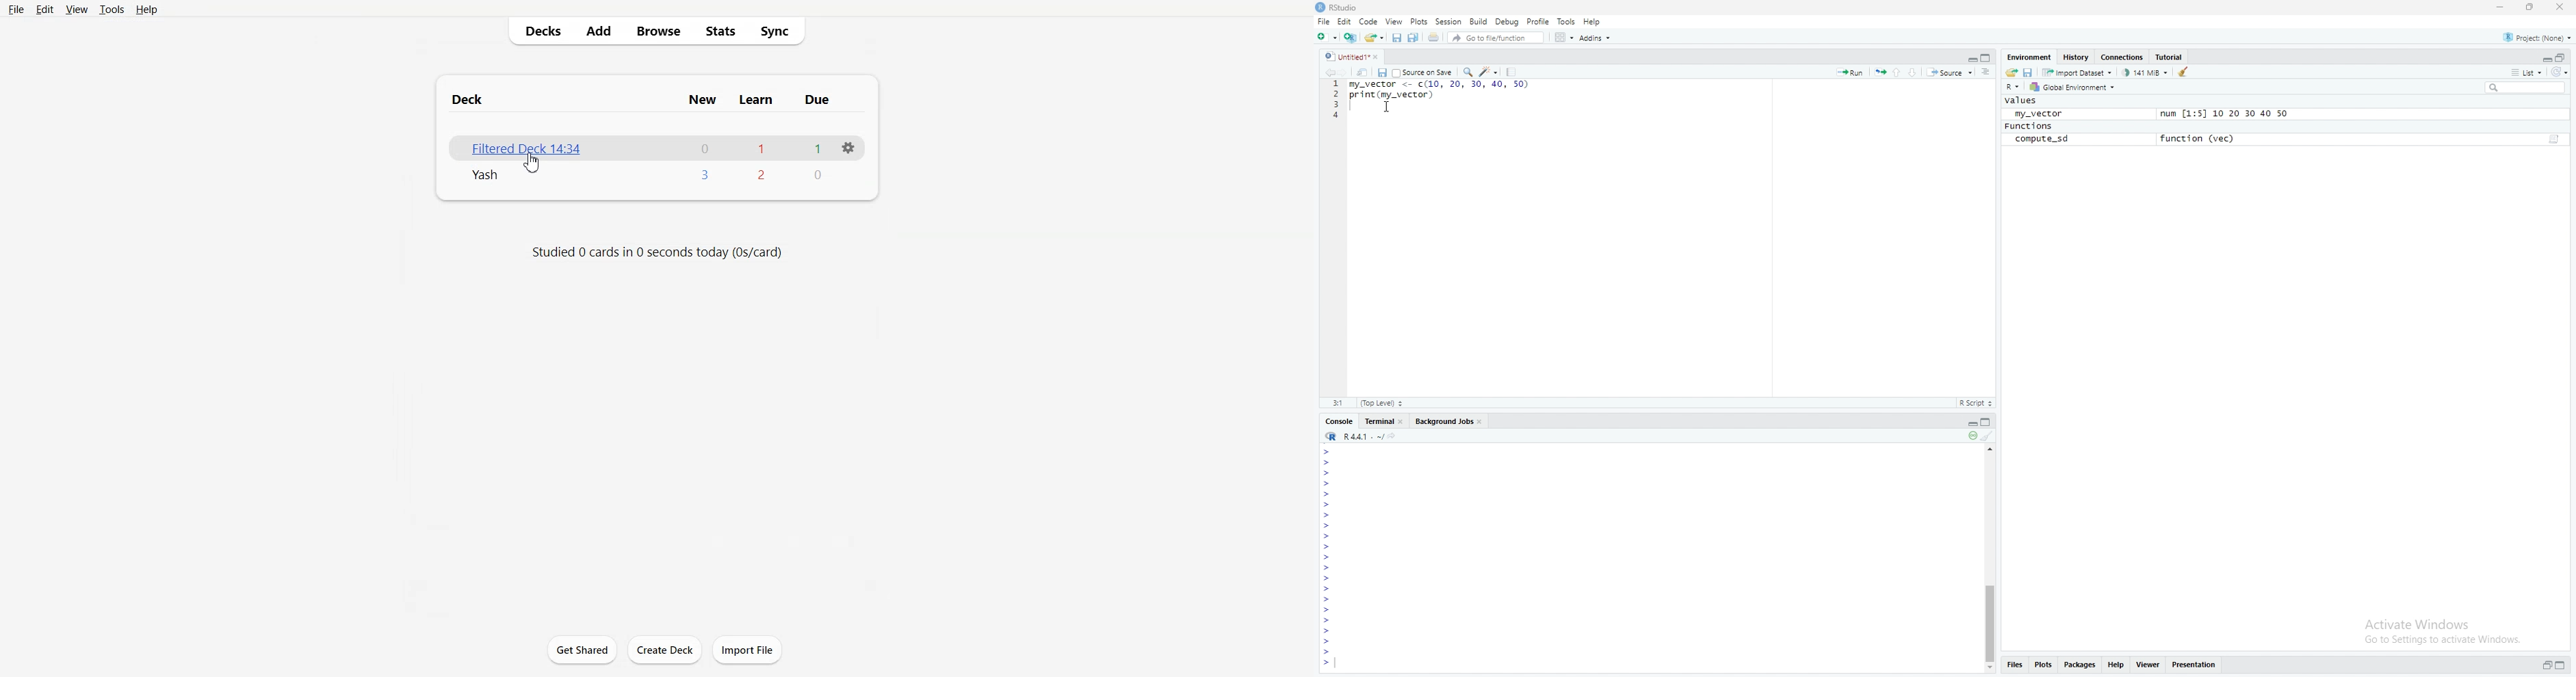 Image resolution: width=2576 pixels, height=700 pixels. What do you see at coordinates (1507, 21) in the screenshot?
I see `Debug` at bounding box center [1507, 21].